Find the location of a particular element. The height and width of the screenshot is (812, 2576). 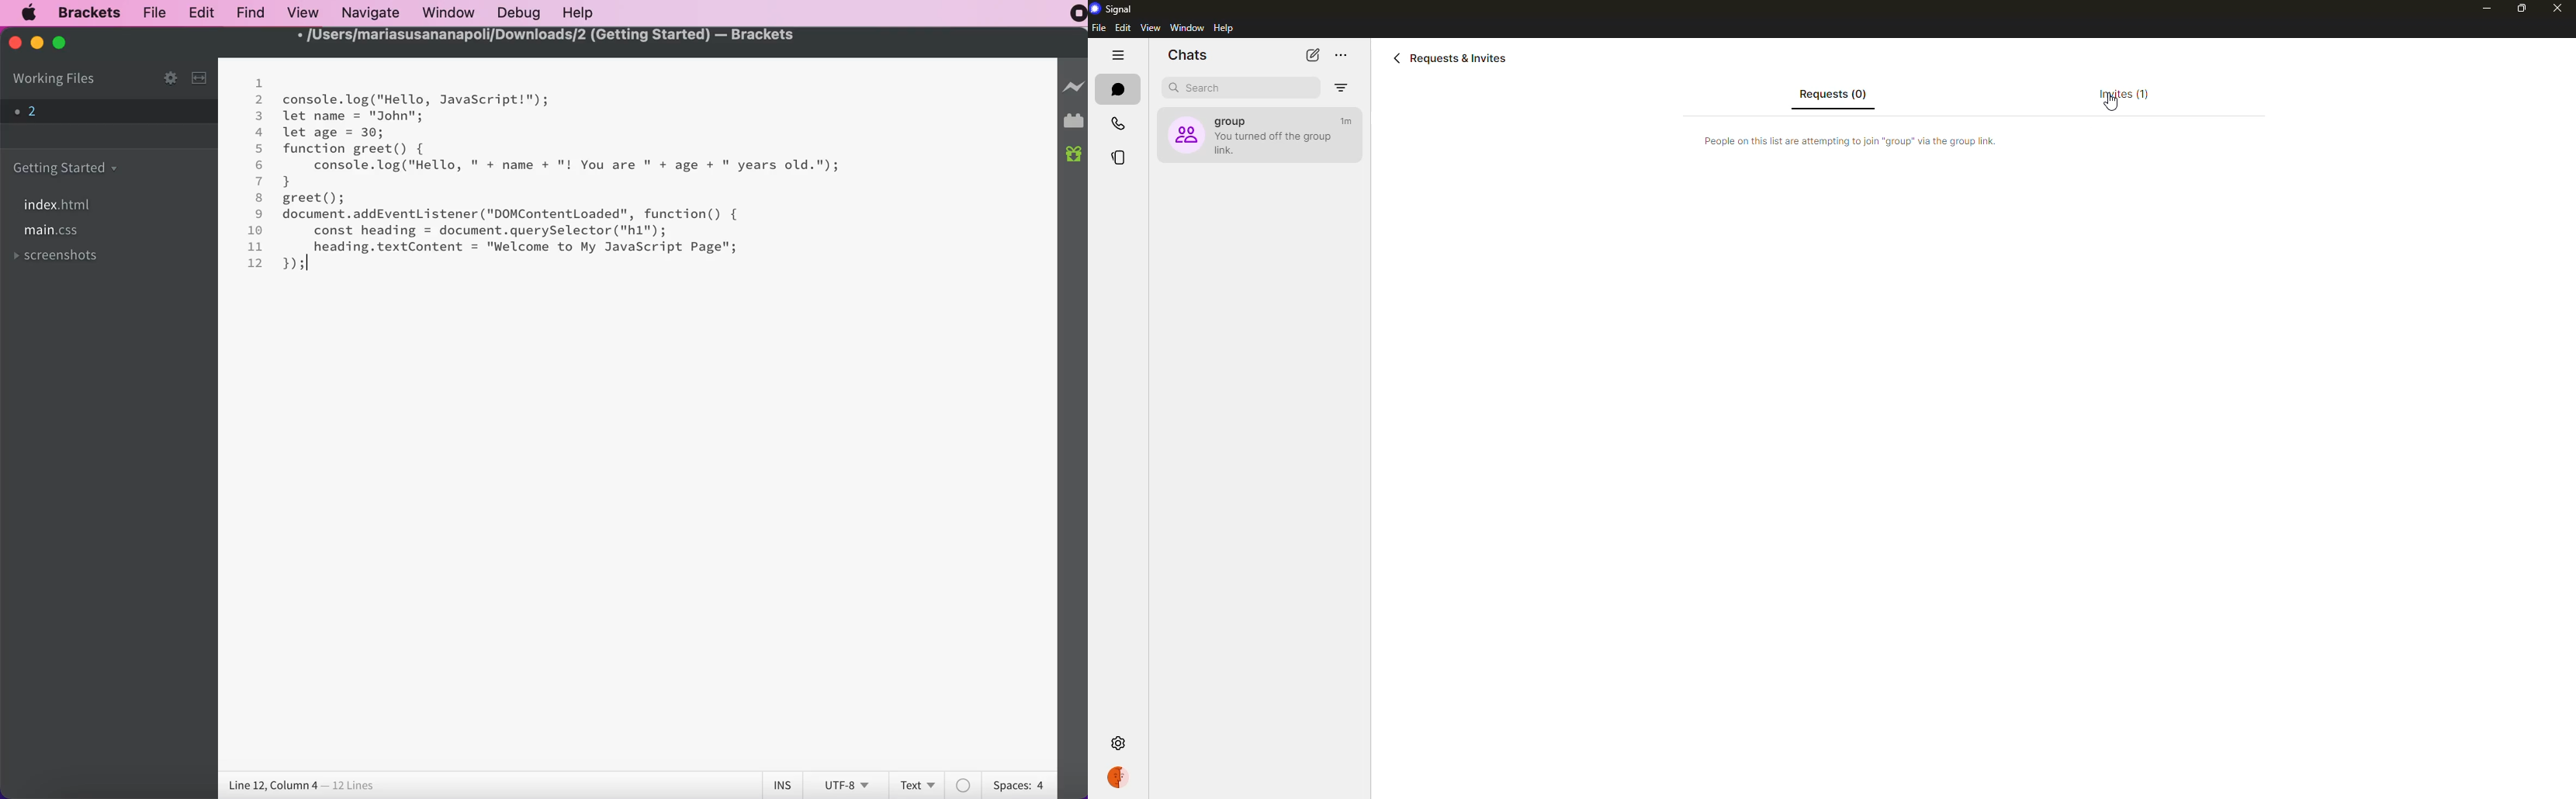

console. log("Hello, JavaScript!");let name = "John";let age = 30;function greet() {console.log("Hello, " + name + "! You are " + age + " years old.");}greet();document.addEventListener ("DOMContentLoaded", function() {const heading = document.querySelector("h1");heading.textContent = "Welcome to My JavaScript Page"; }); is located at coordinates (563, 183).